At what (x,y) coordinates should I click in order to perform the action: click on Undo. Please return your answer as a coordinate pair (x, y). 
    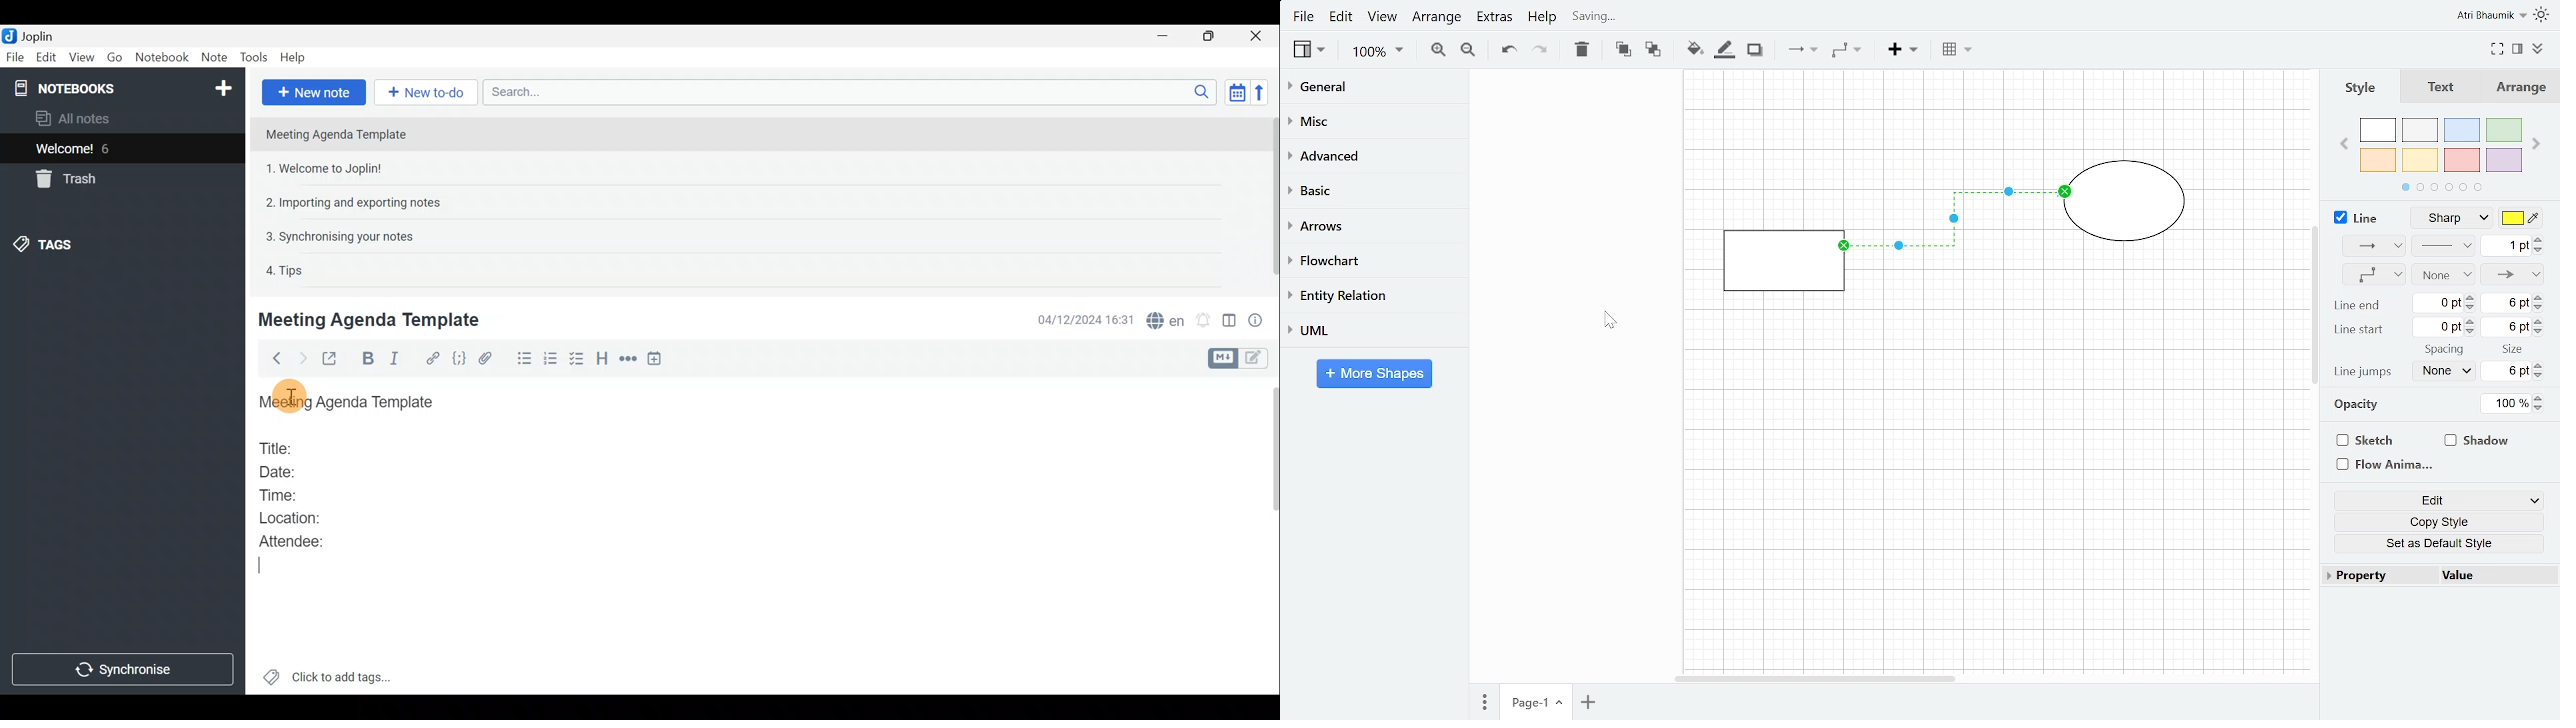
    Looking at the image, I should click on (1507, 50).